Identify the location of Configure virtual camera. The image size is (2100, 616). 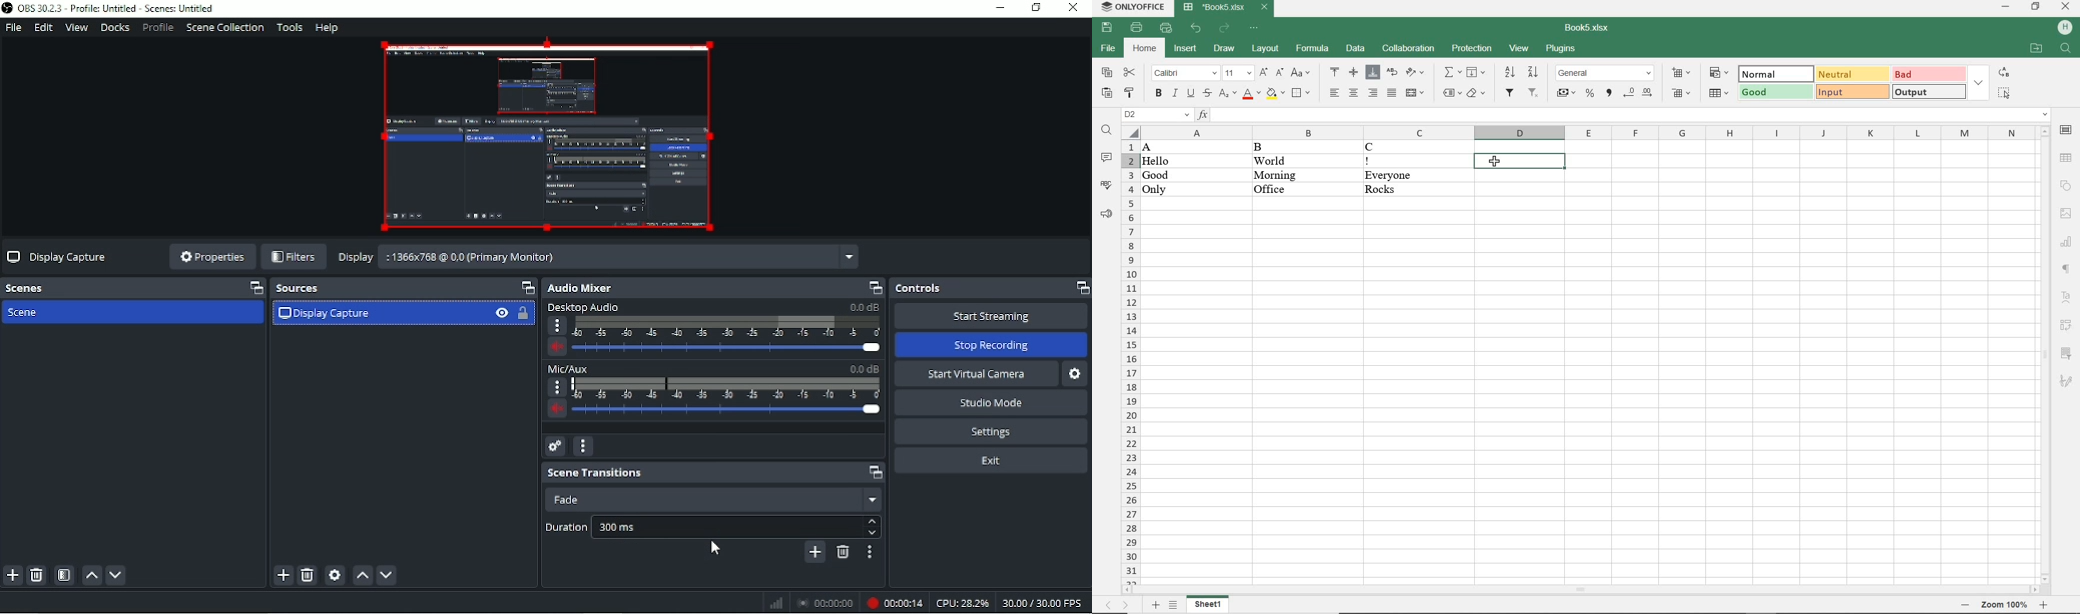
(1078, 375).